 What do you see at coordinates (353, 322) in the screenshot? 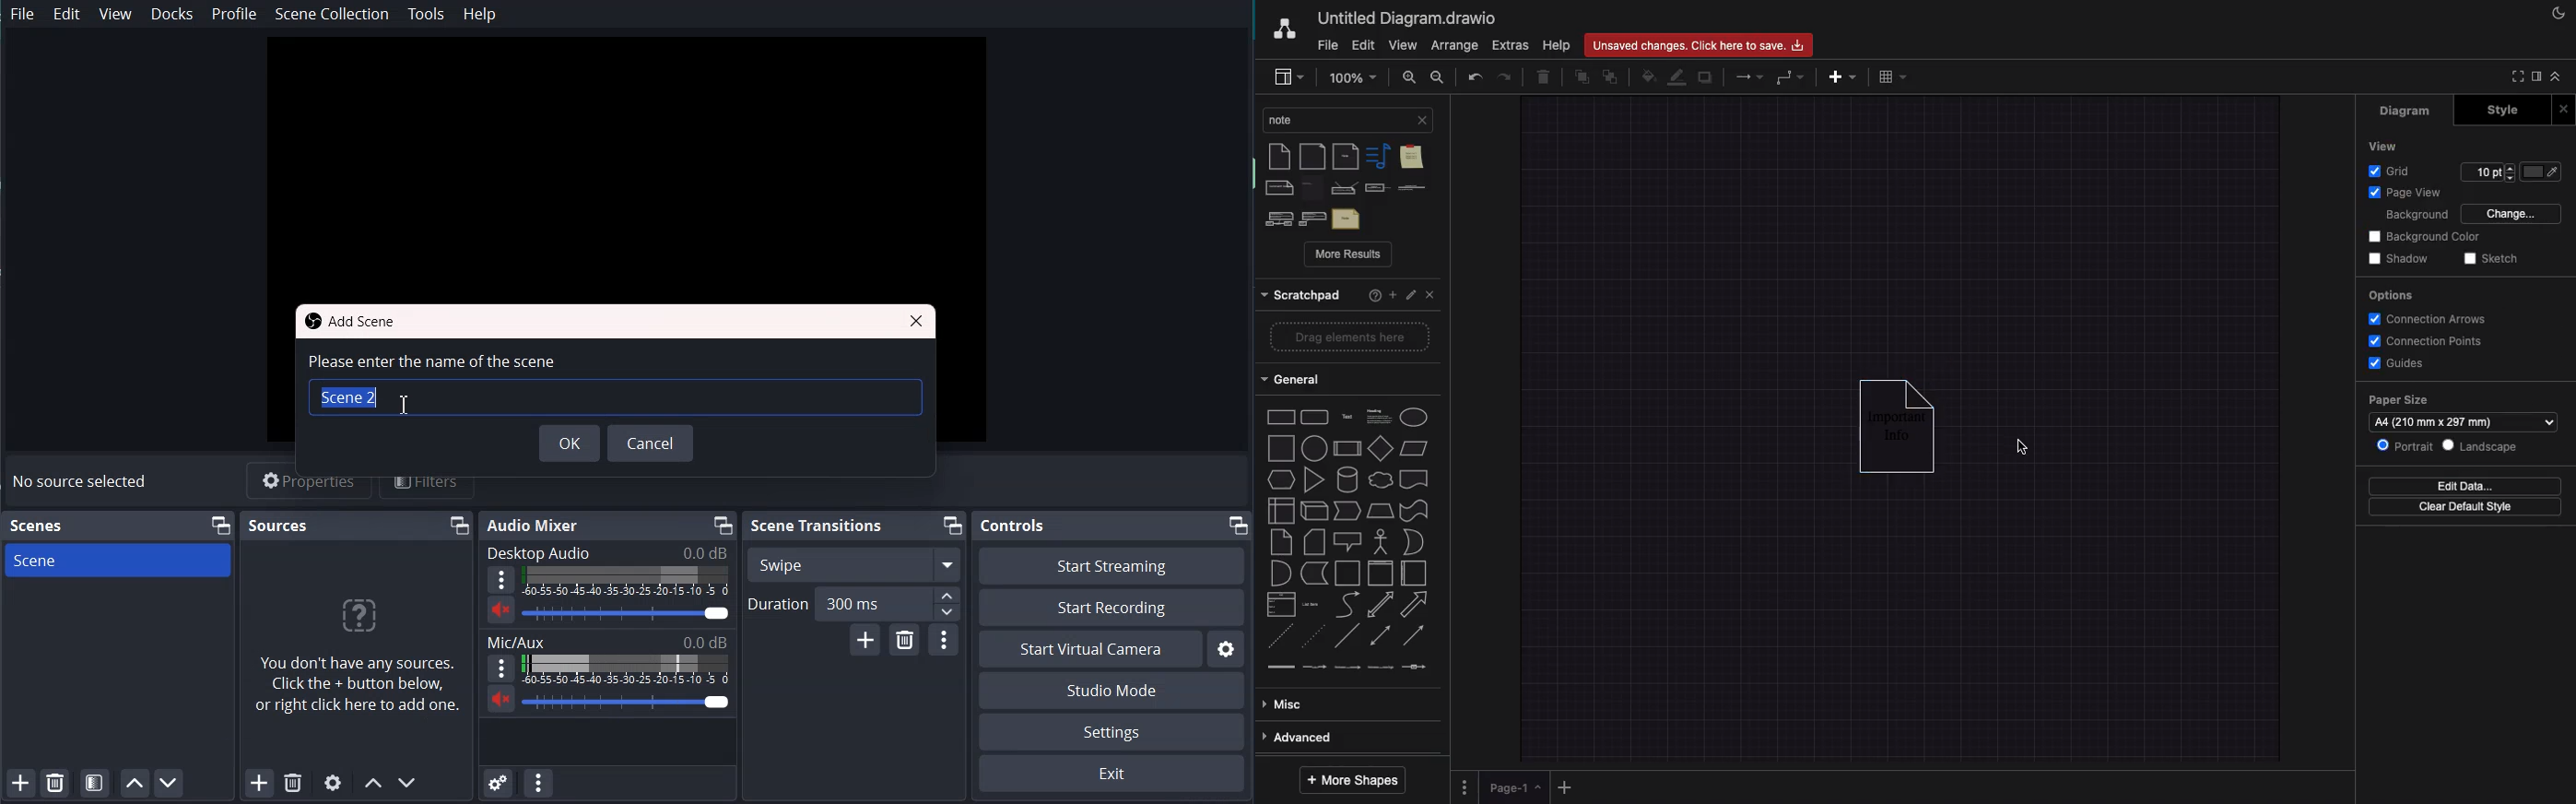
I see `Text` at bounding box center [353, 322].